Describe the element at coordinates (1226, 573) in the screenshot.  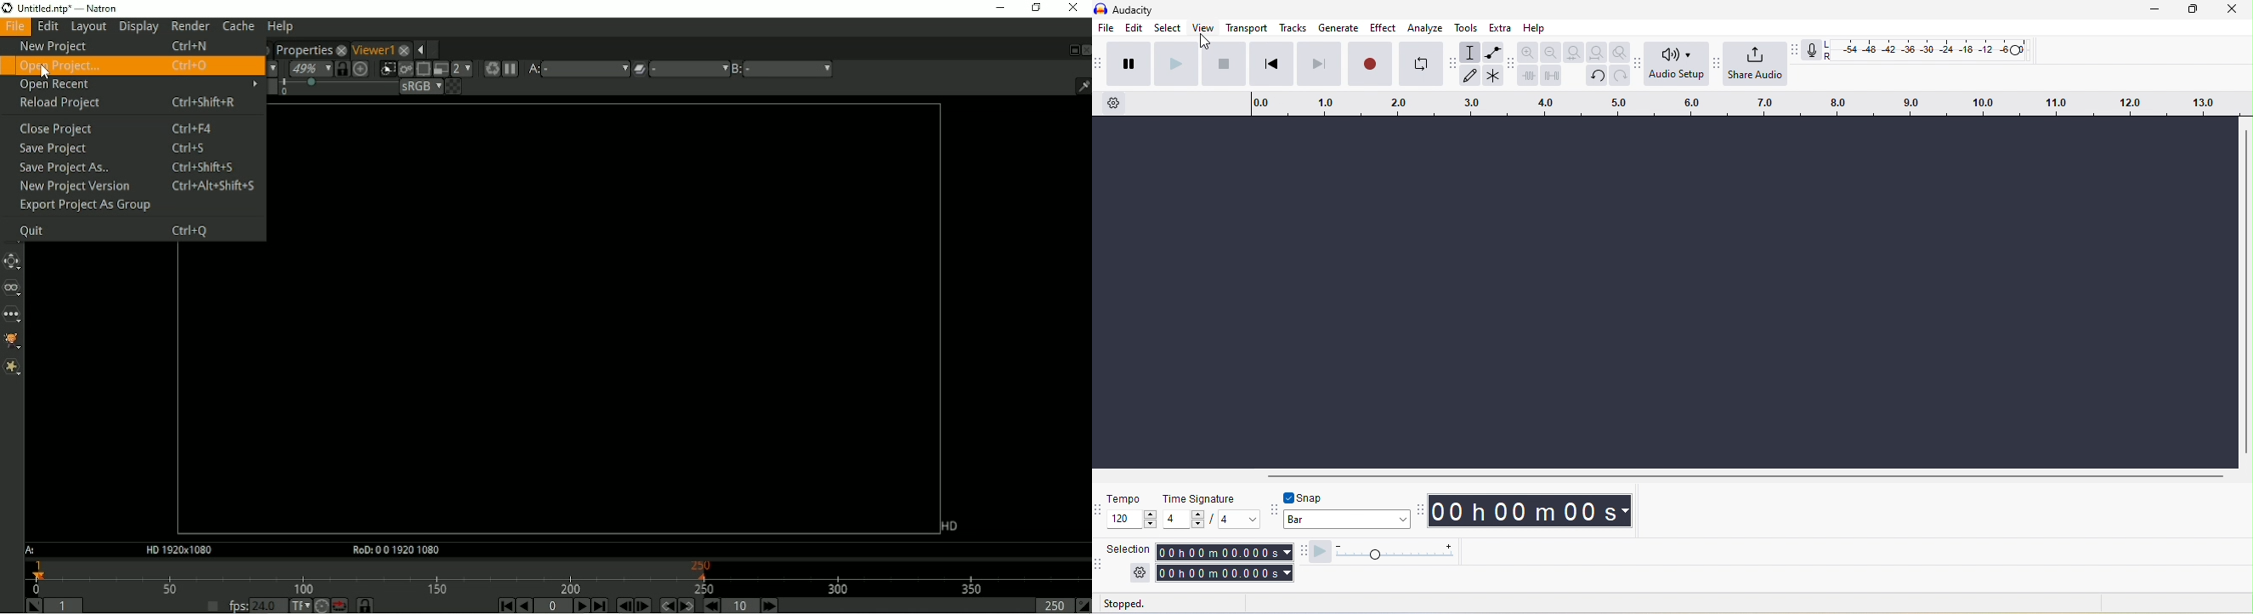
I see `selection end time` at that location.